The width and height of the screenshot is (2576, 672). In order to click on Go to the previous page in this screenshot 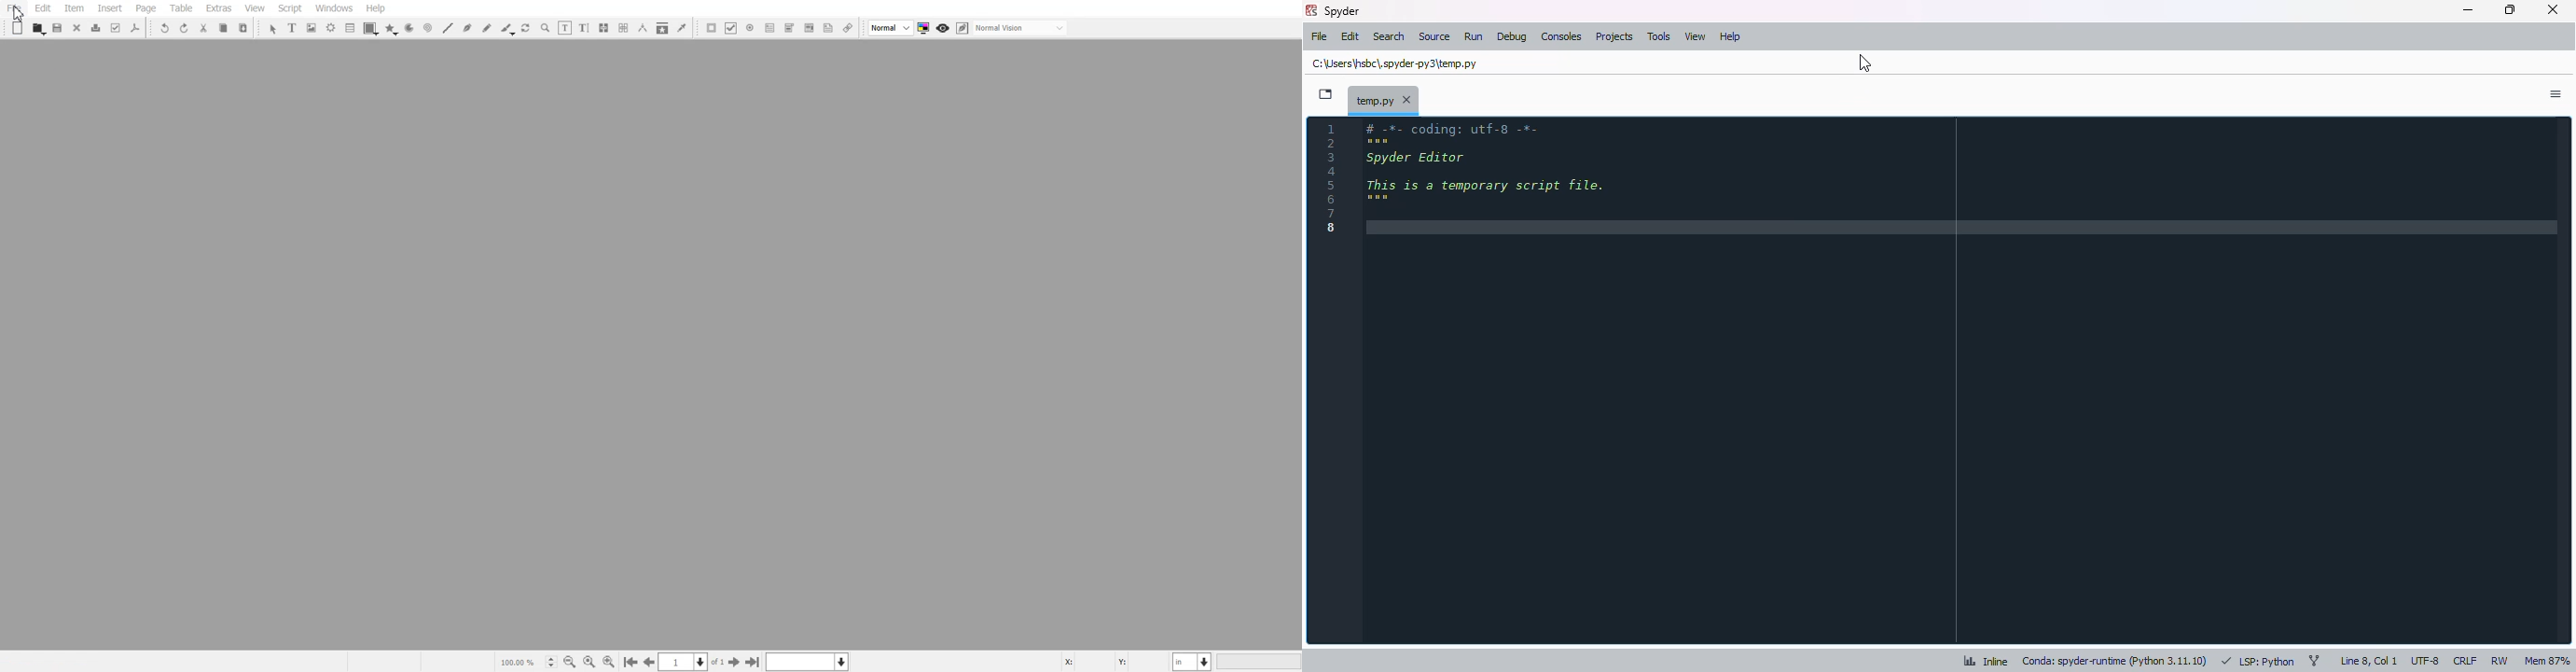, I will do `click(649, 662)`.